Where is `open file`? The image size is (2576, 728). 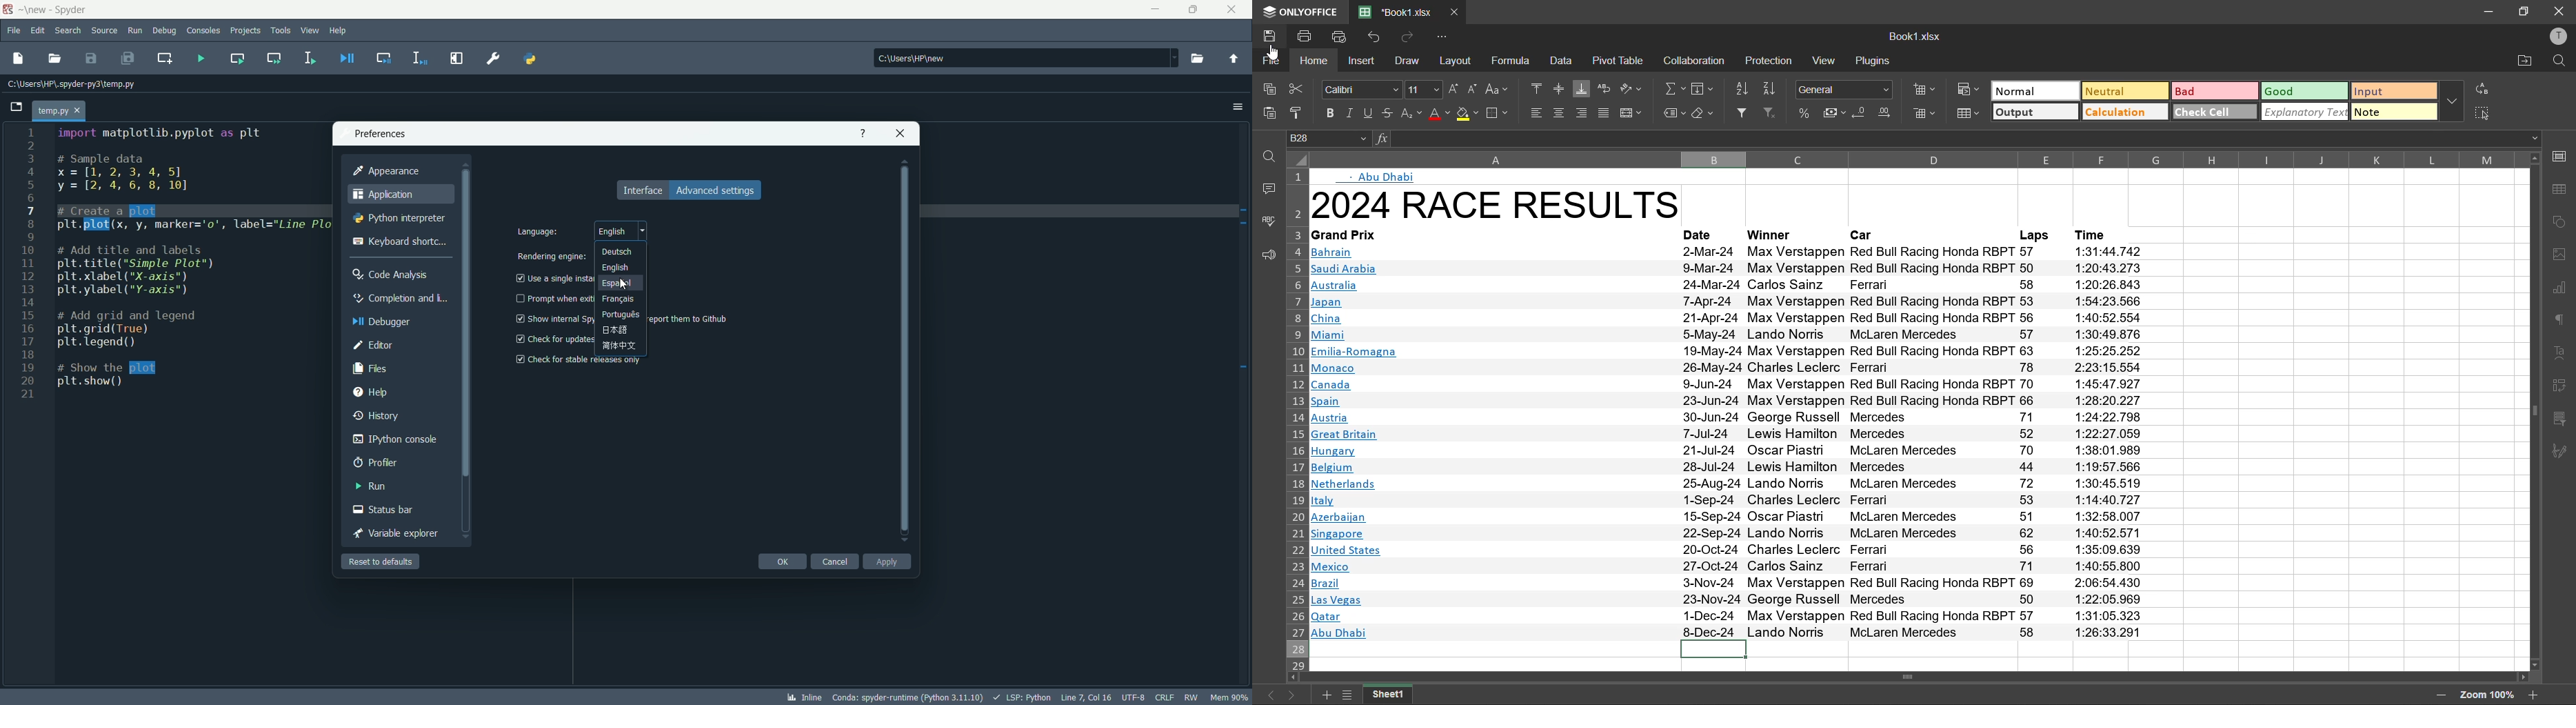
open file is located at coordinates (55, 59).